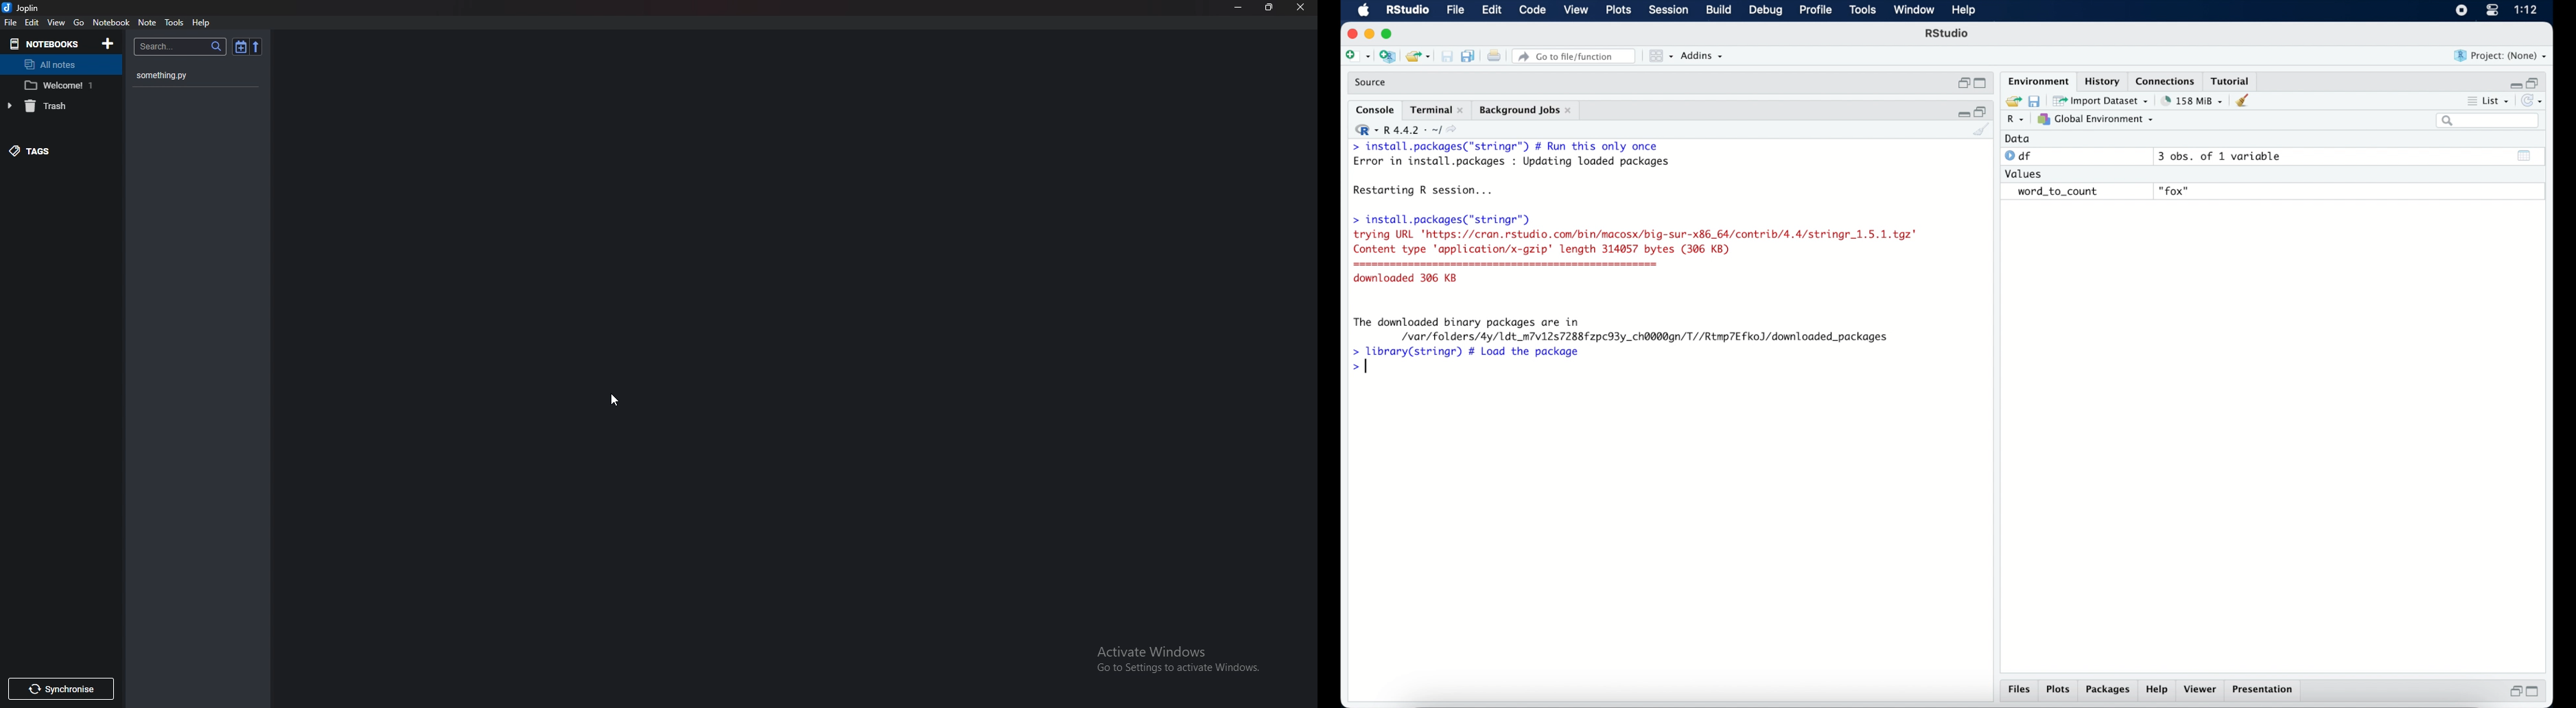  Describe the element at coordinates (109, 44) in the screenshot. I see `Add notebooks` at that location.